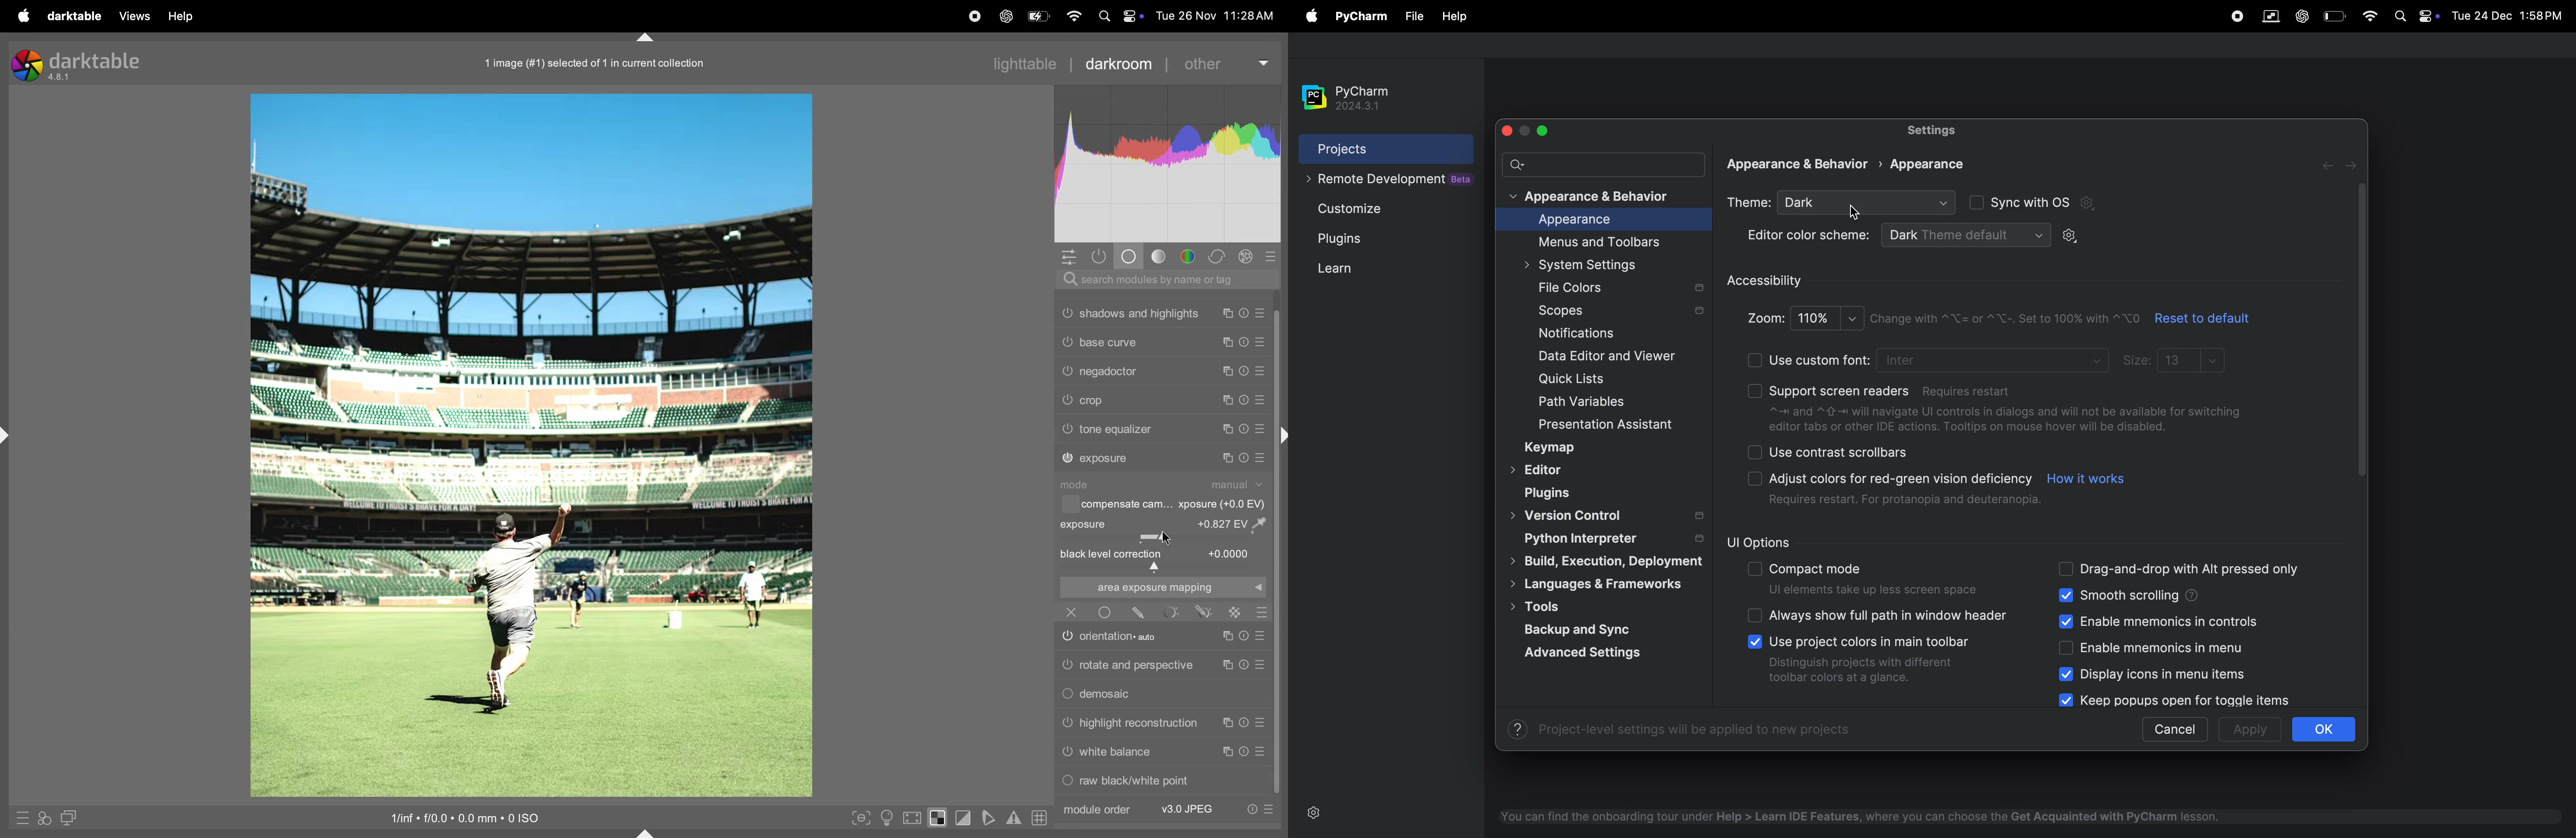  Describe the element at coordinates (1386, 183) in the screenshot. I see `remote development` at that location.